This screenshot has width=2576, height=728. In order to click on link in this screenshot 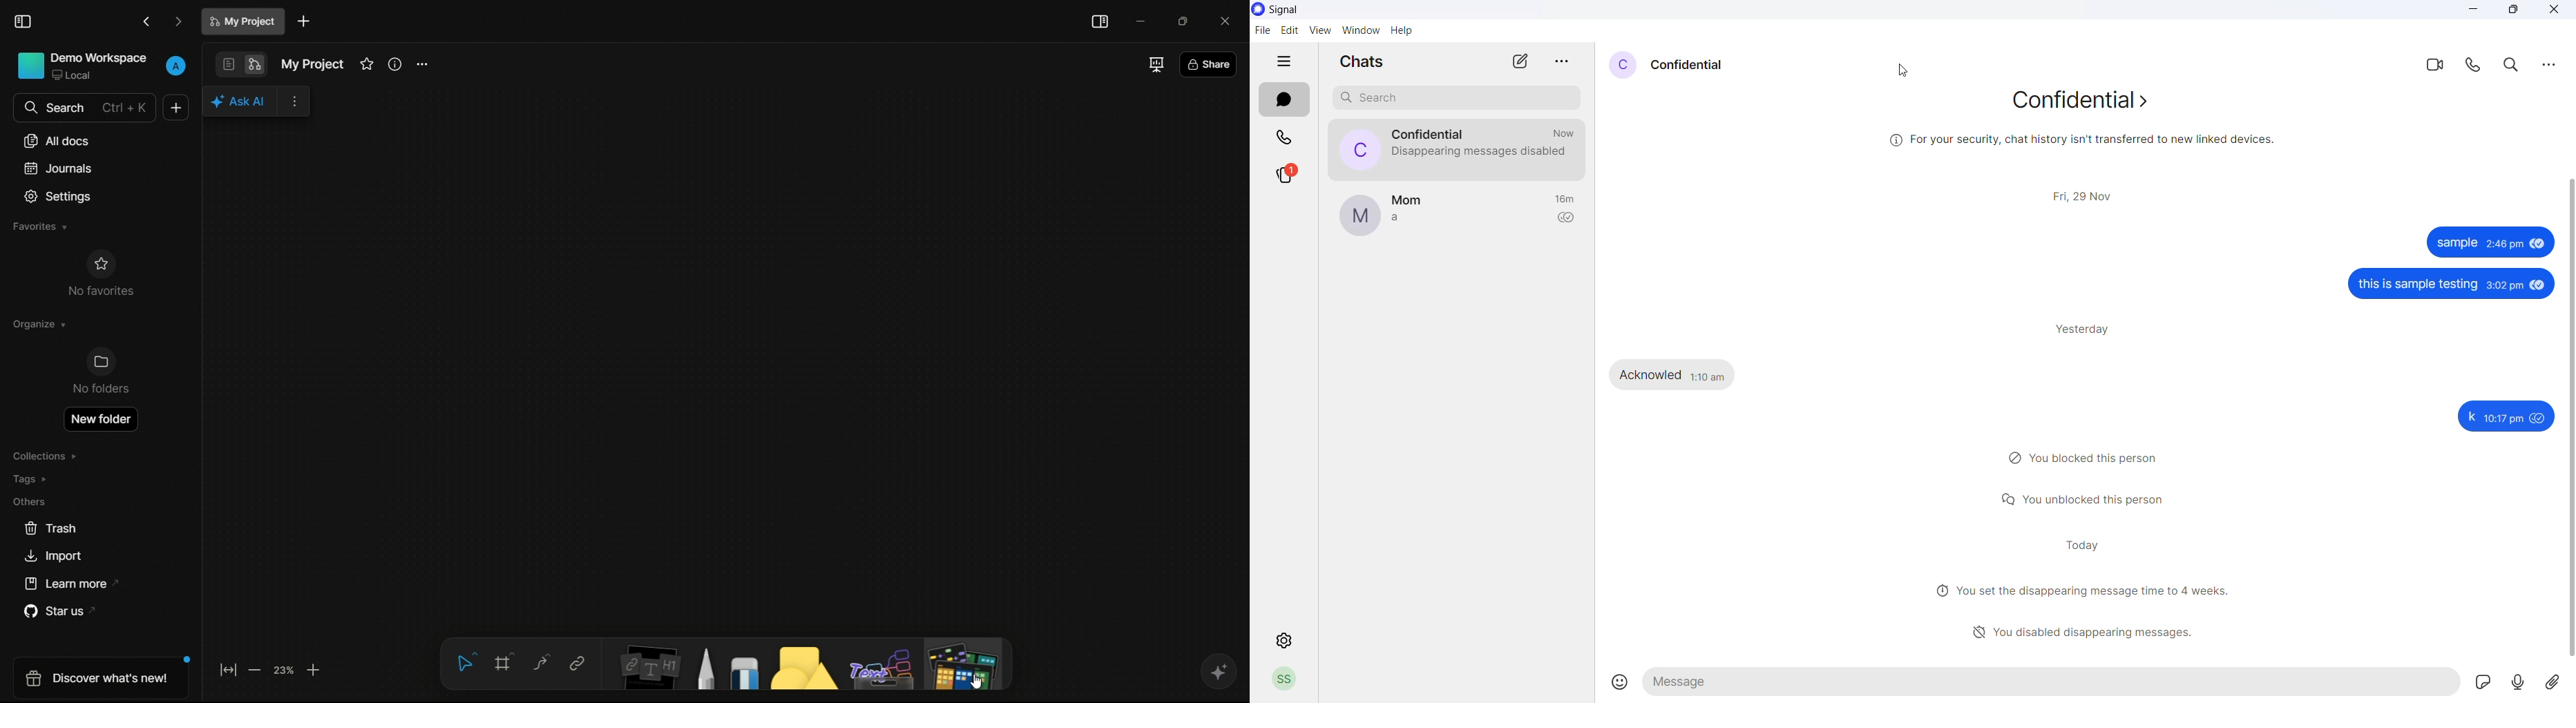, I will do `click(577, 663)`.